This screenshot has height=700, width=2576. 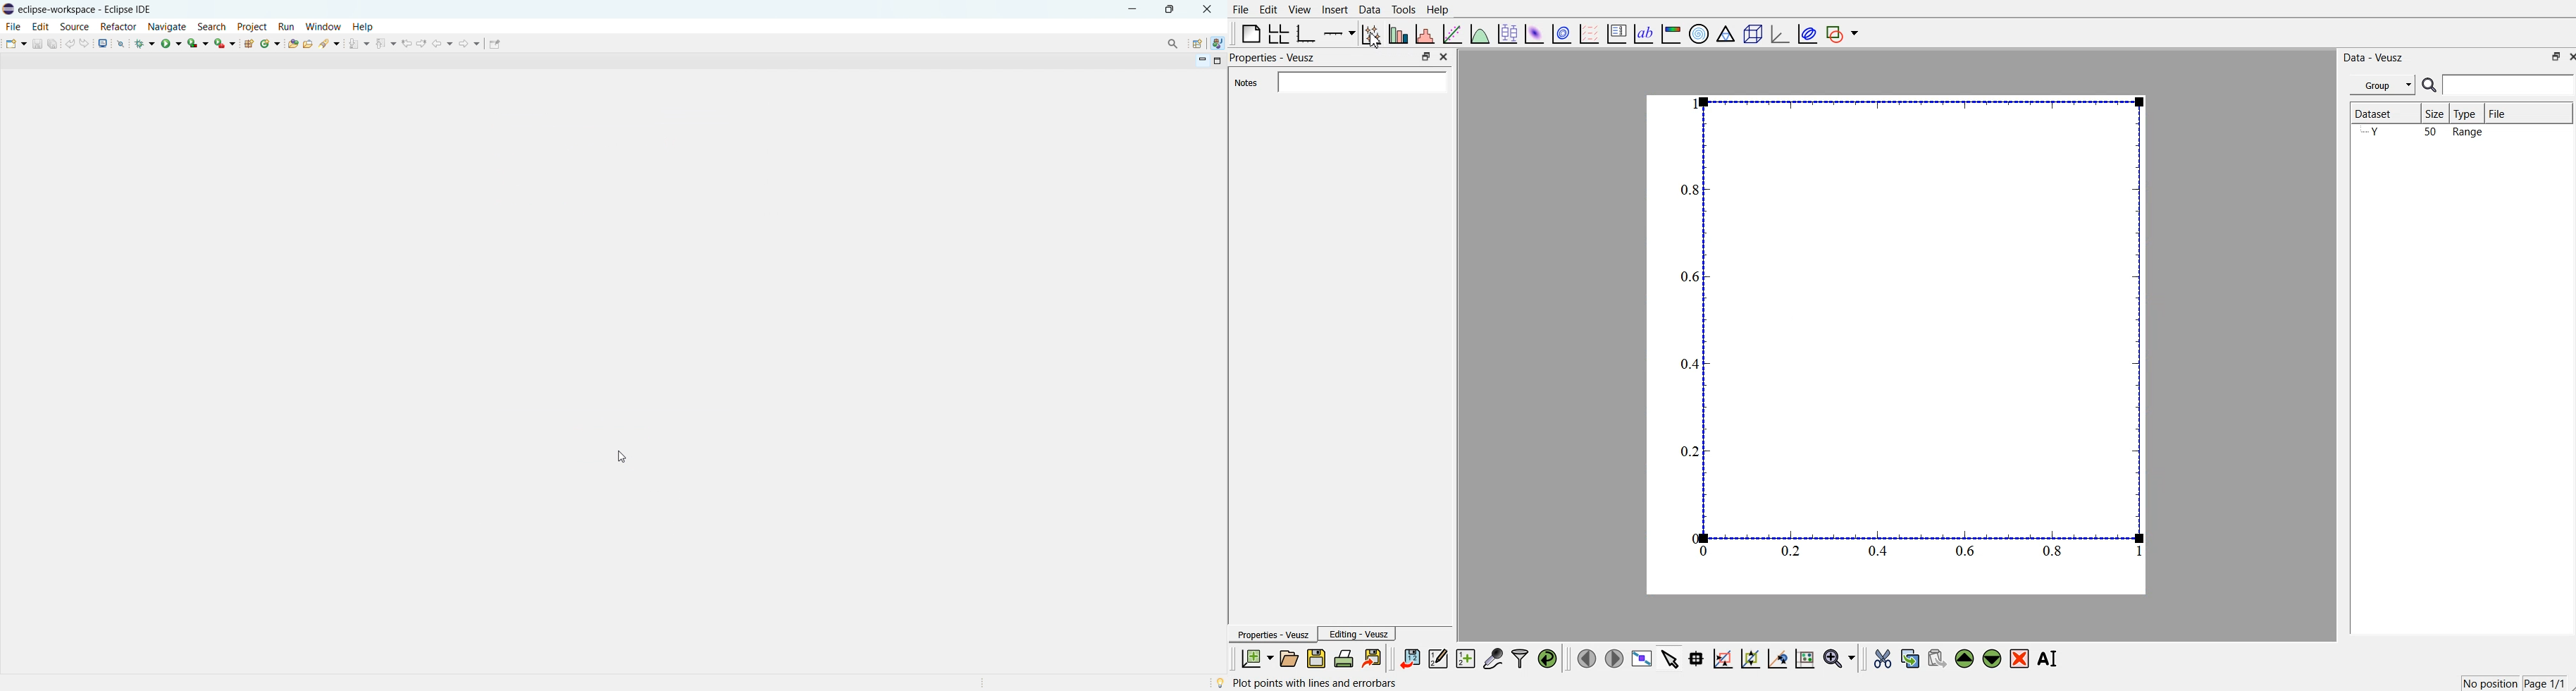 I want to click on plot vector field, so click(x=1588, y=32).